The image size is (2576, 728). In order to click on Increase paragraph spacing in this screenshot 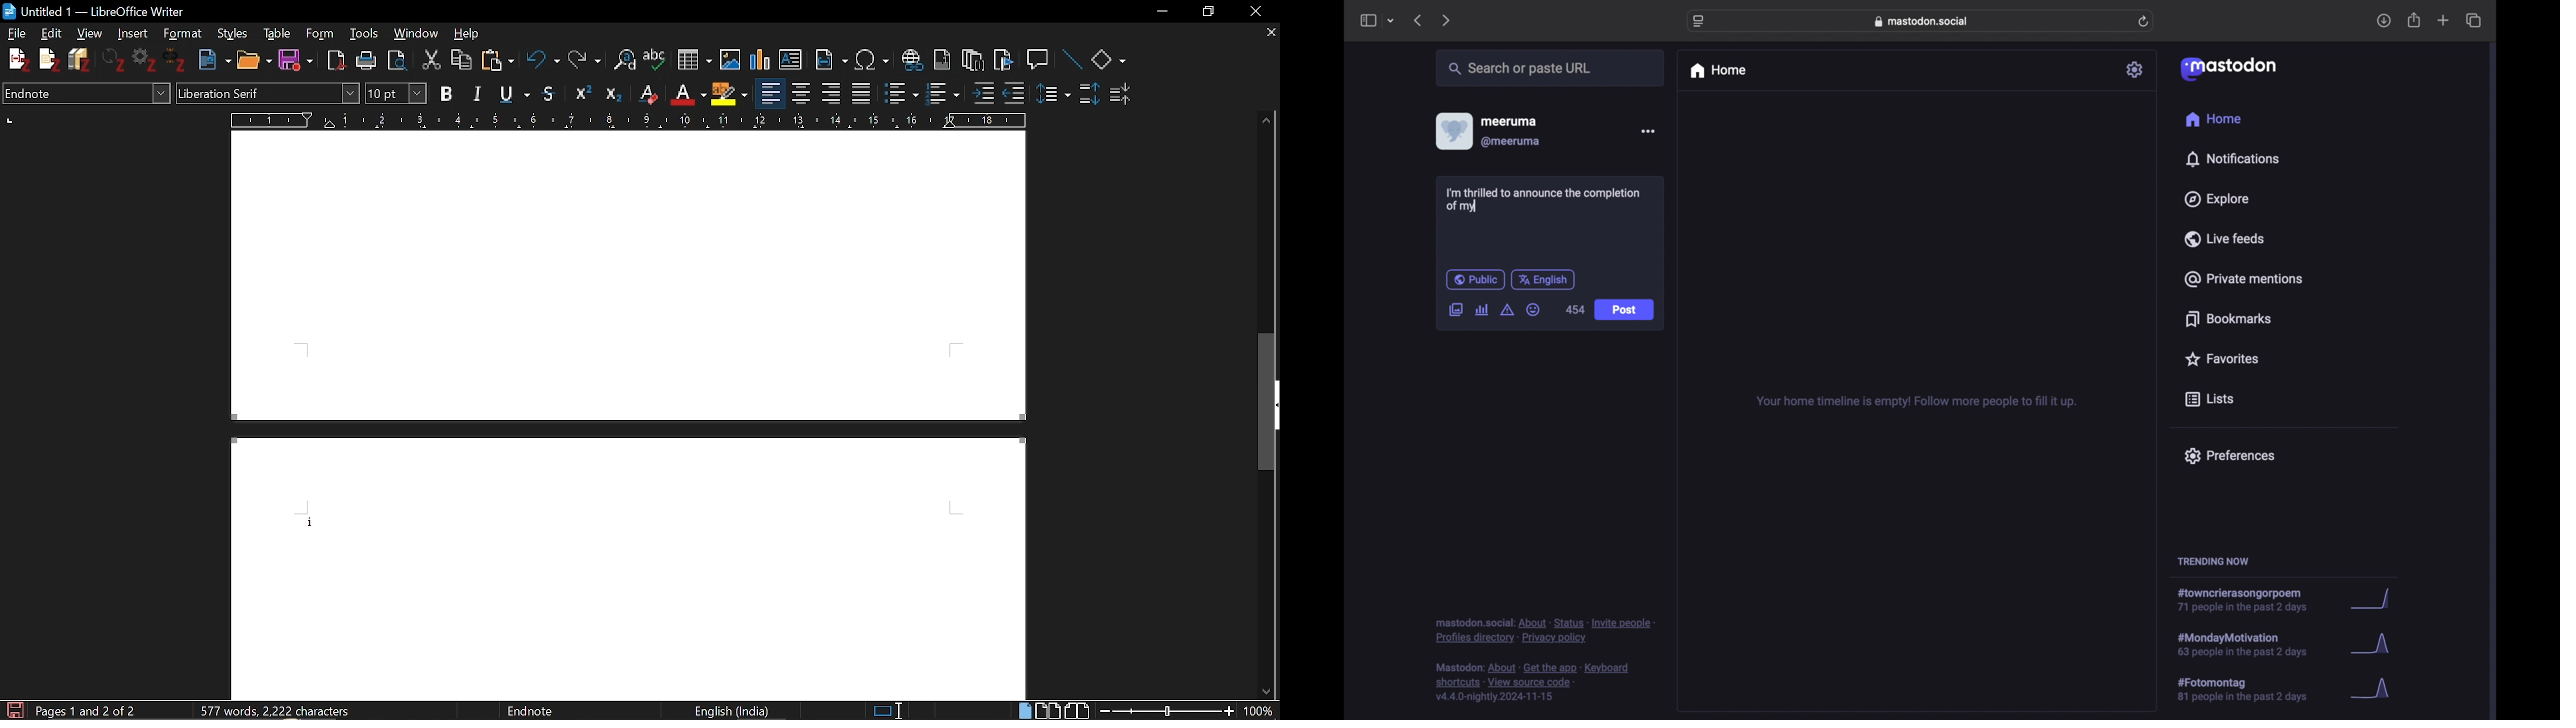, I will do `click(1090, 96)`.